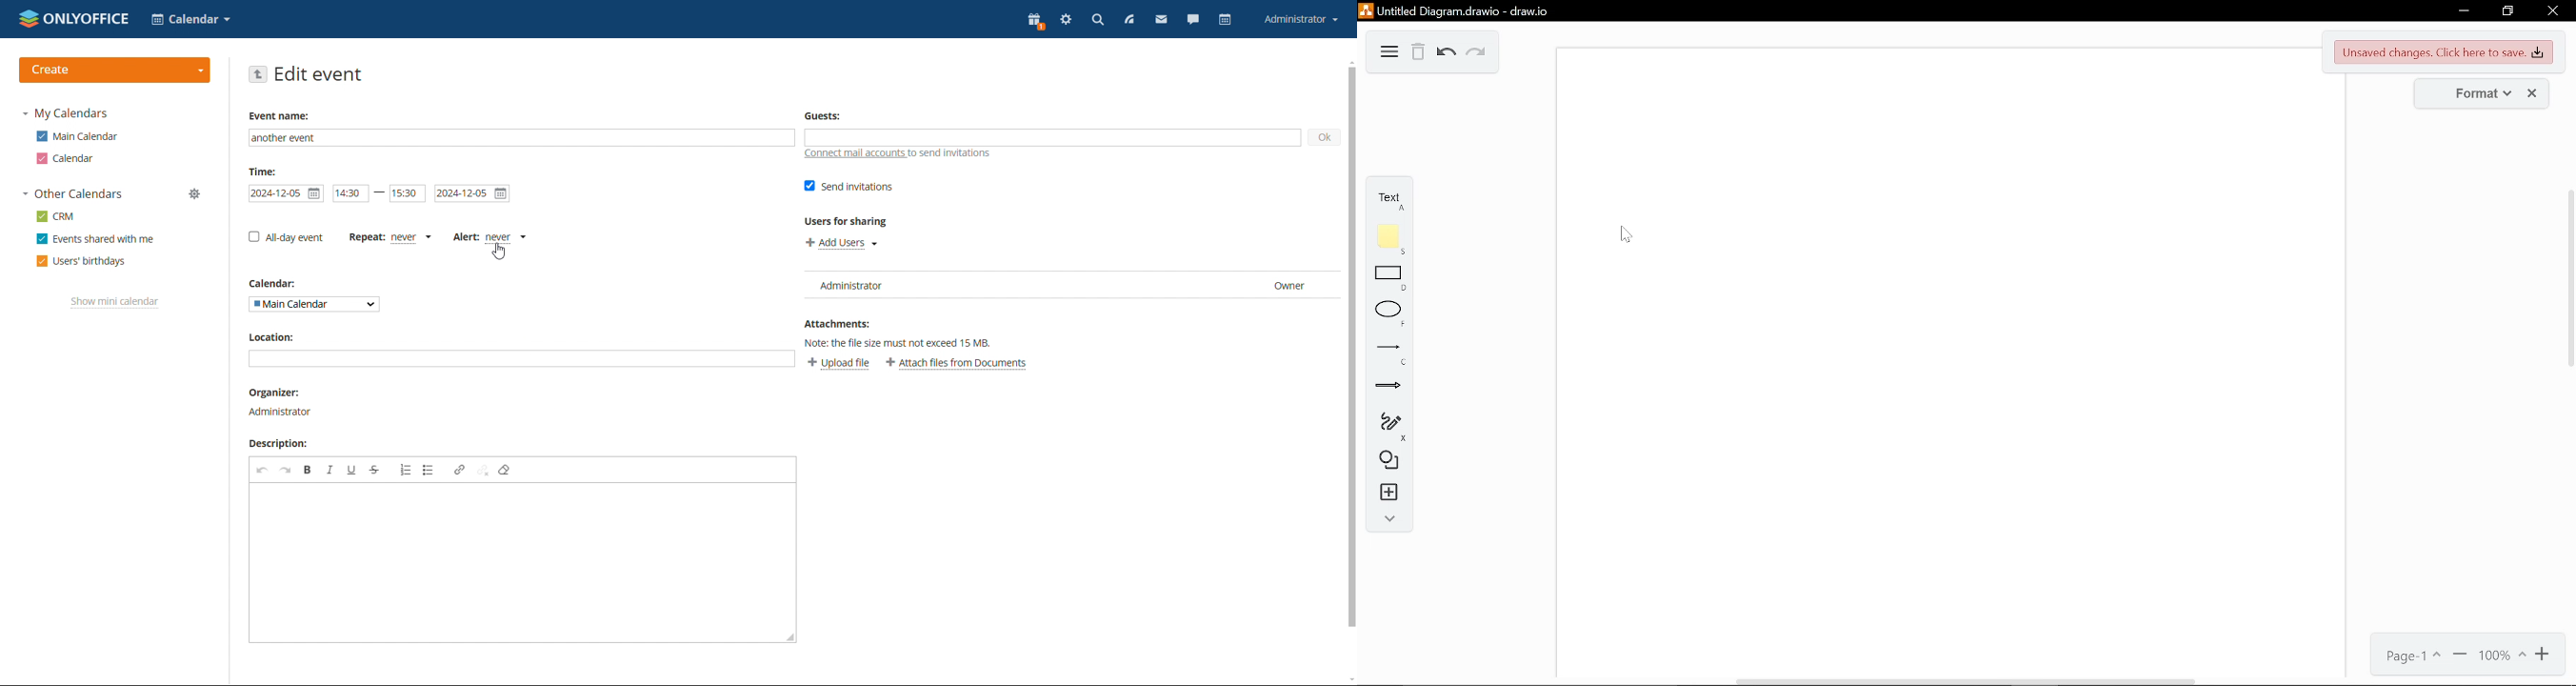 This screenshot has width=2576, height=700. Describe the element at coordinates (1128, 20) in the screenshot. I see `feed` at that location.